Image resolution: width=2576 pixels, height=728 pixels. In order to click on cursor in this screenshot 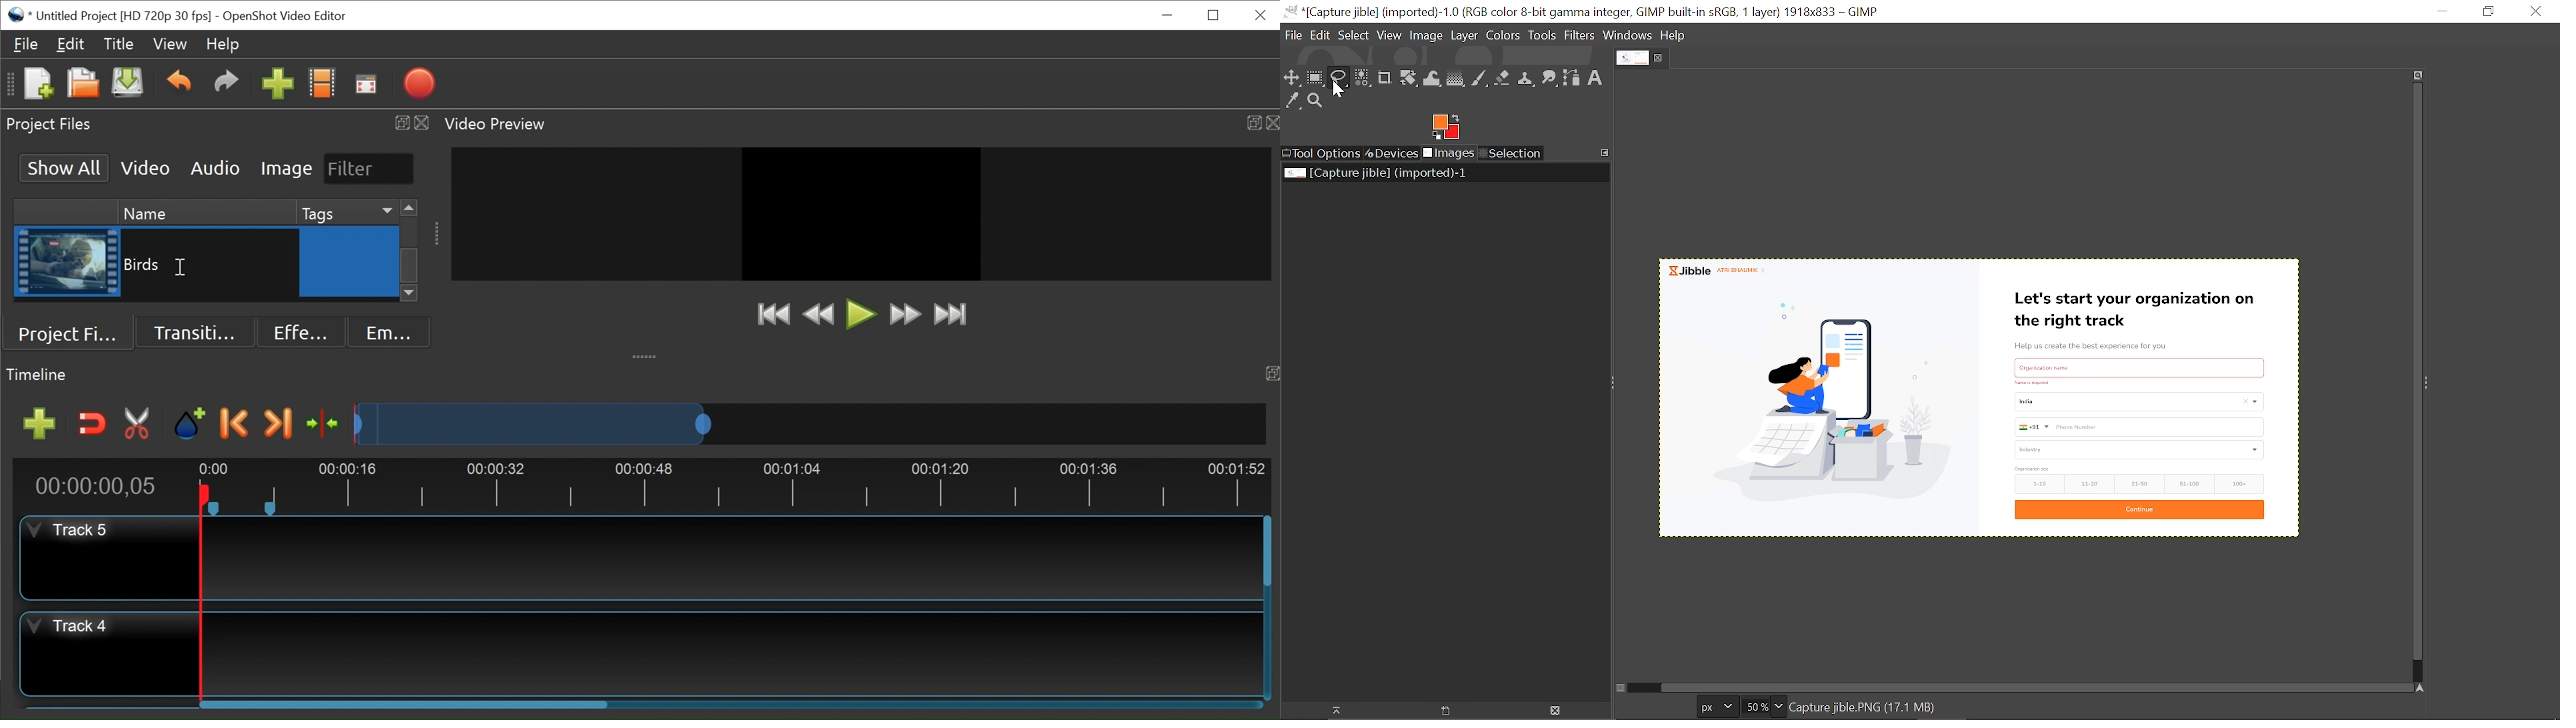, I will do `click(1339, 90)`.